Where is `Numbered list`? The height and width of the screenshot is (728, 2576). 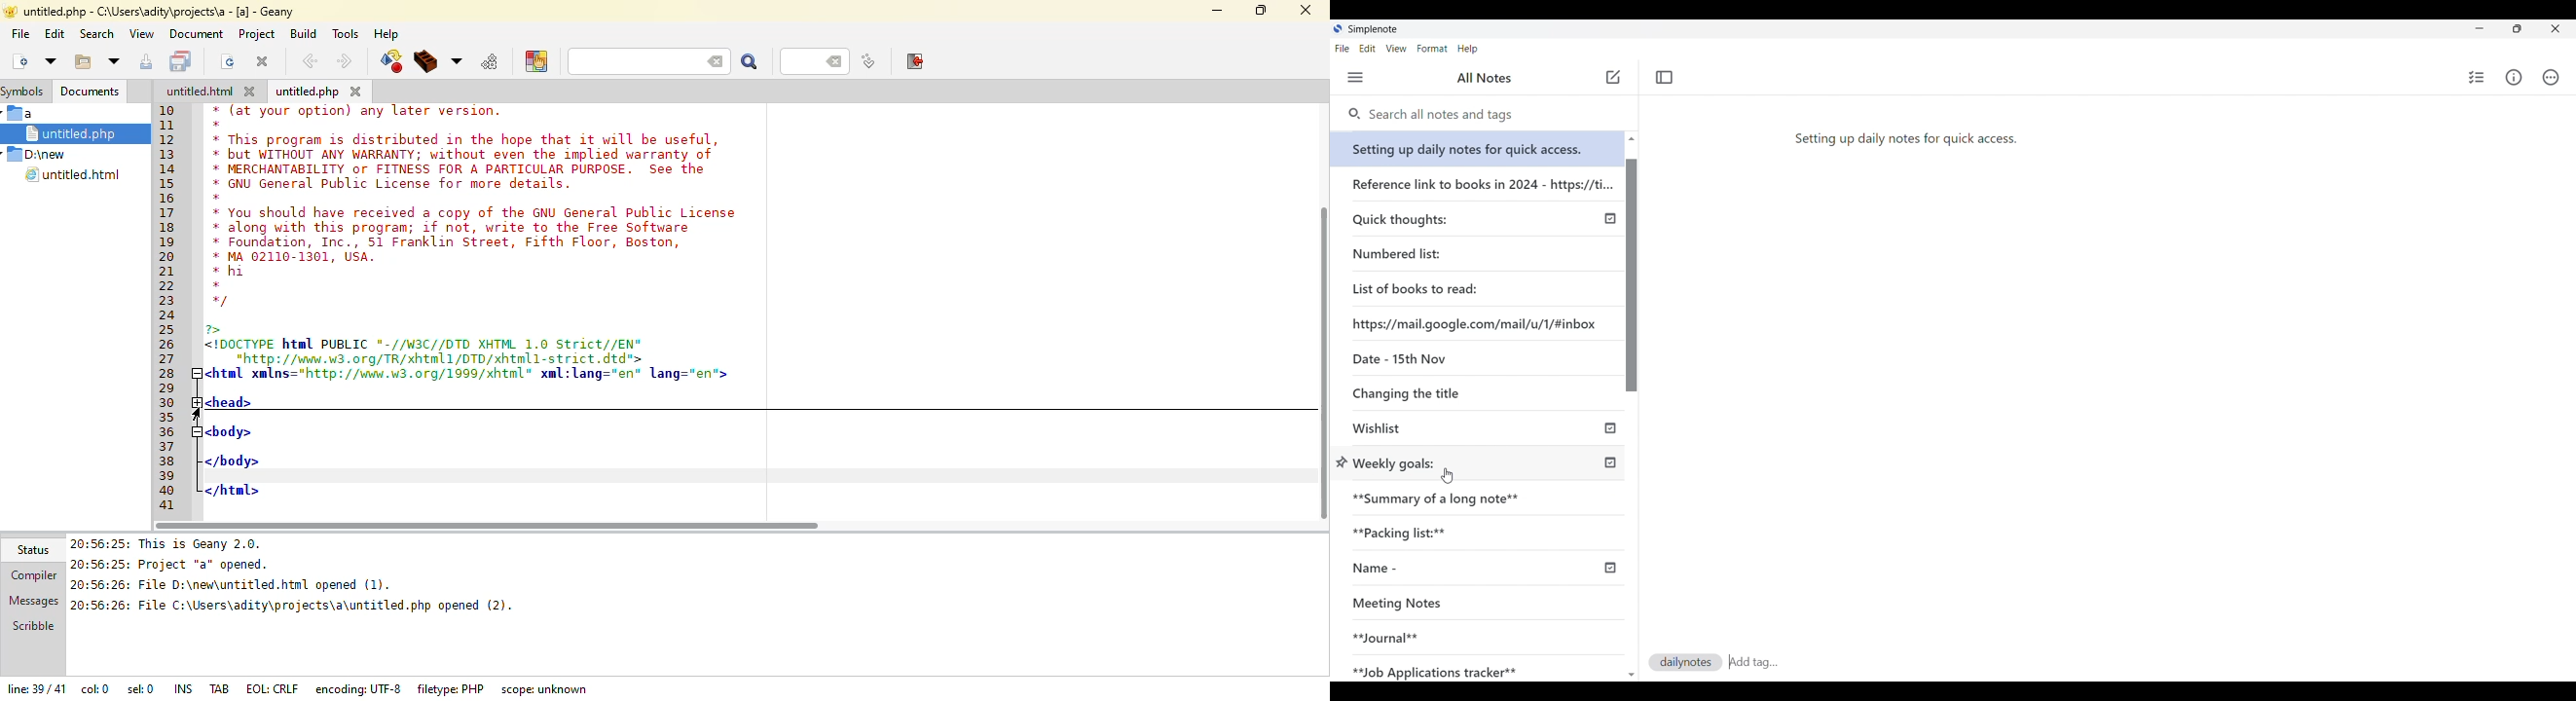 Numbered list is located at coordinates (1434, 251).